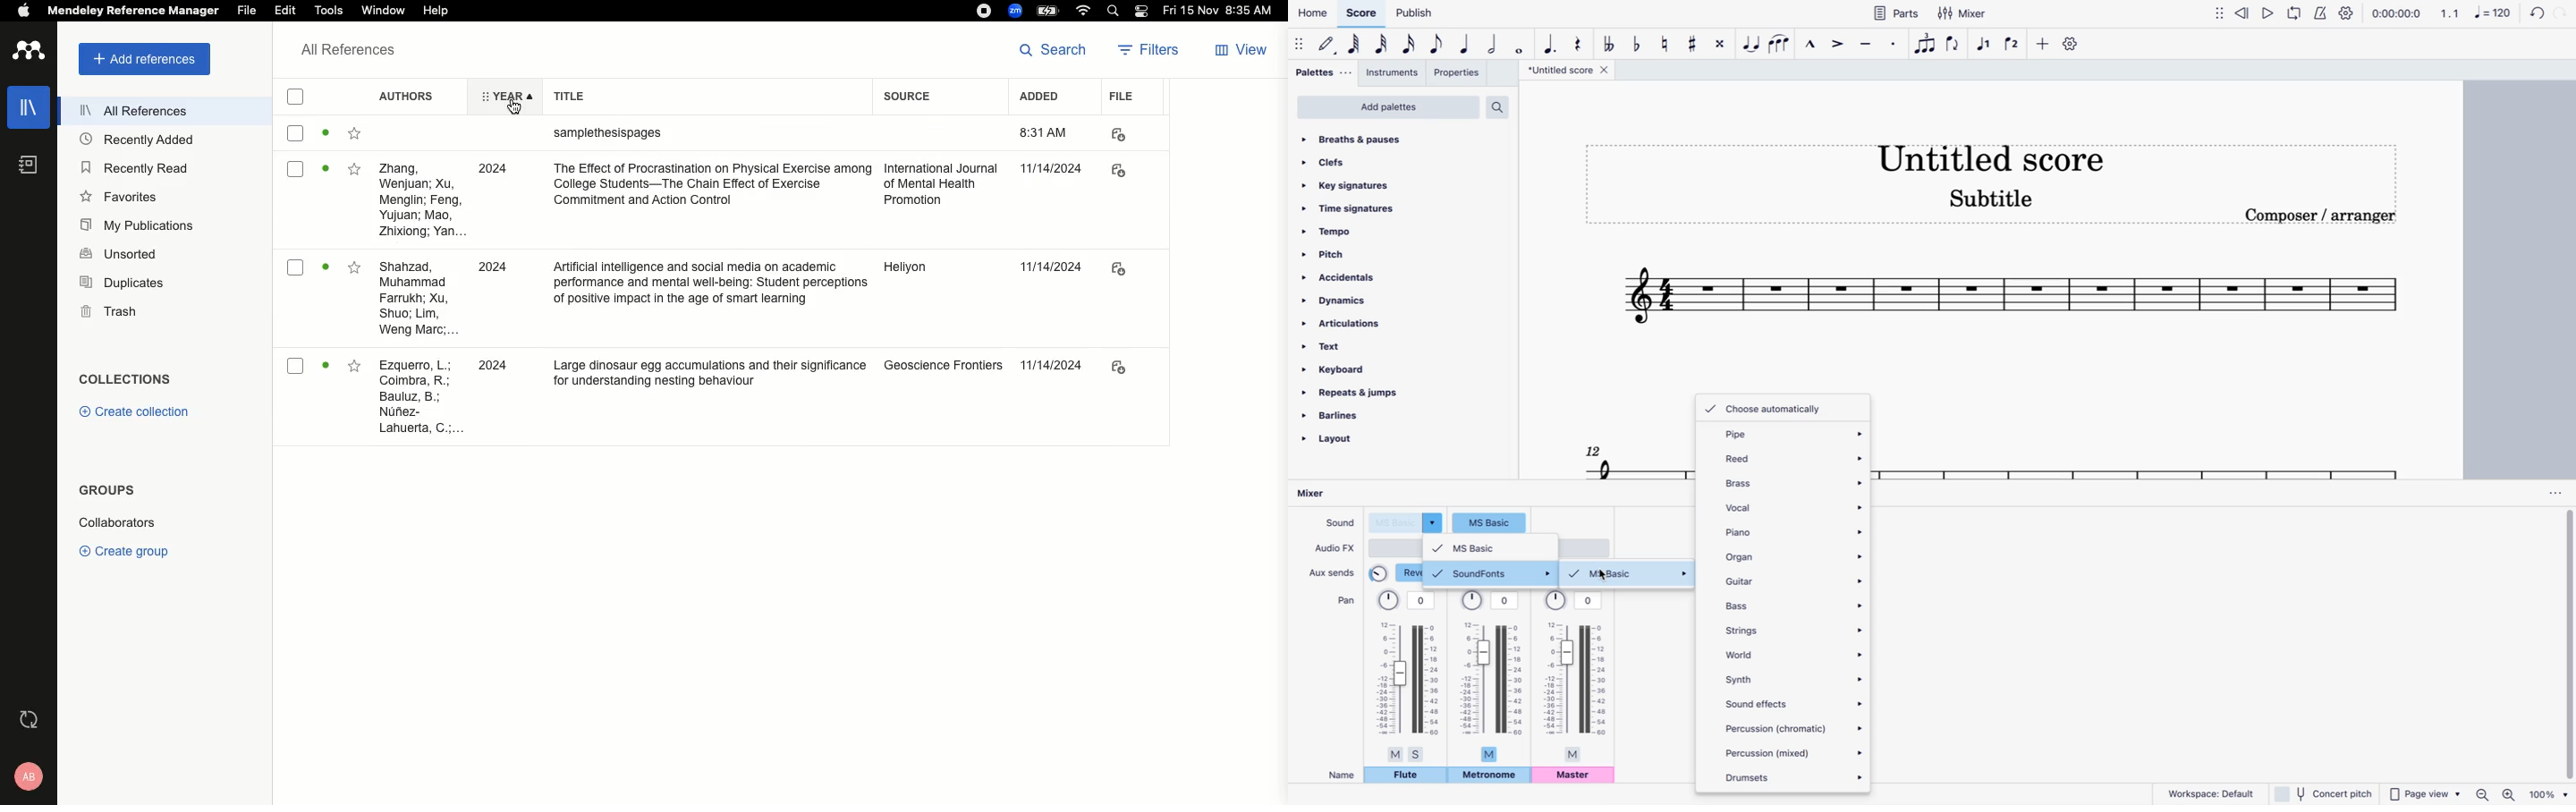 The height and width of the screenshot is (812, 2576). What do you see at coordinates (1790, 455) in the screenshot?
I see `reed` at bounding box center [1790, 455].